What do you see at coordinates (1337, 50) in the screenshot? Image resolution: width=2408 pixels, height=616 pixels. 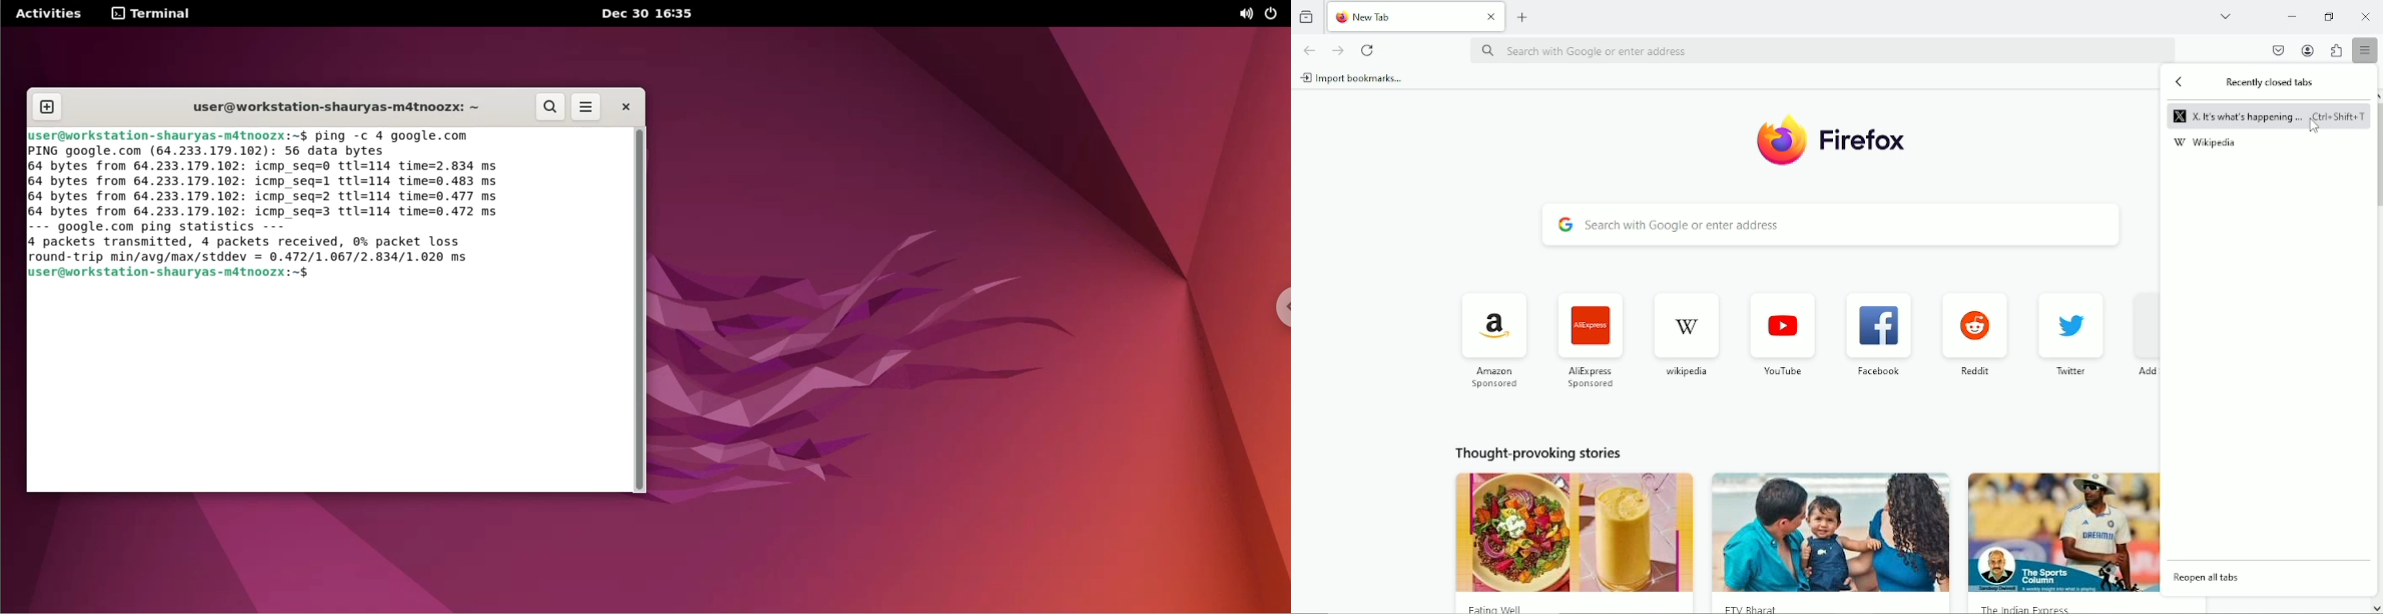 I see `go forward` at bounding box center [1337, 50].